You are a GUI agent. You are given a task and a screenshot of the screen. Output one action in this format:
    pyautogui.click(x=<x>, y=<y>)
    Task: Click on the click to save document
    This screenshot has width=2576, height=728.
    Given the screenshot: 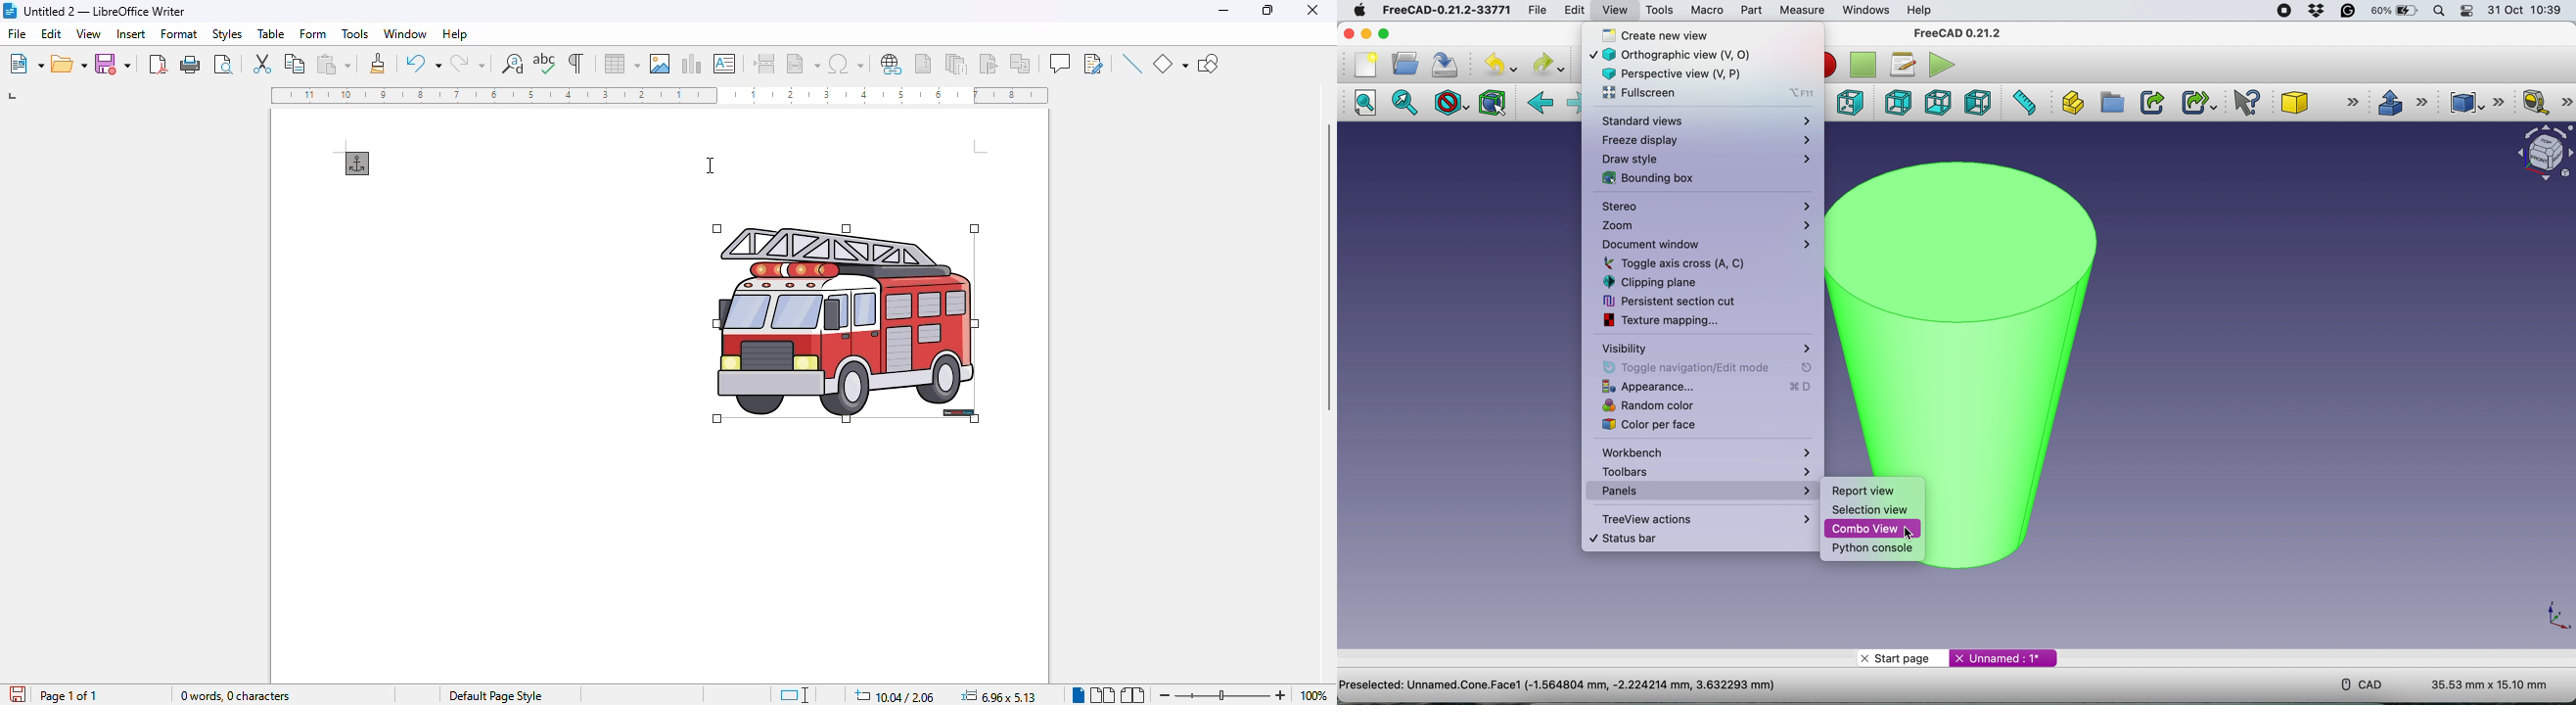 What is the action you would take?
    pyautogui.click(x=19, y=693)
    